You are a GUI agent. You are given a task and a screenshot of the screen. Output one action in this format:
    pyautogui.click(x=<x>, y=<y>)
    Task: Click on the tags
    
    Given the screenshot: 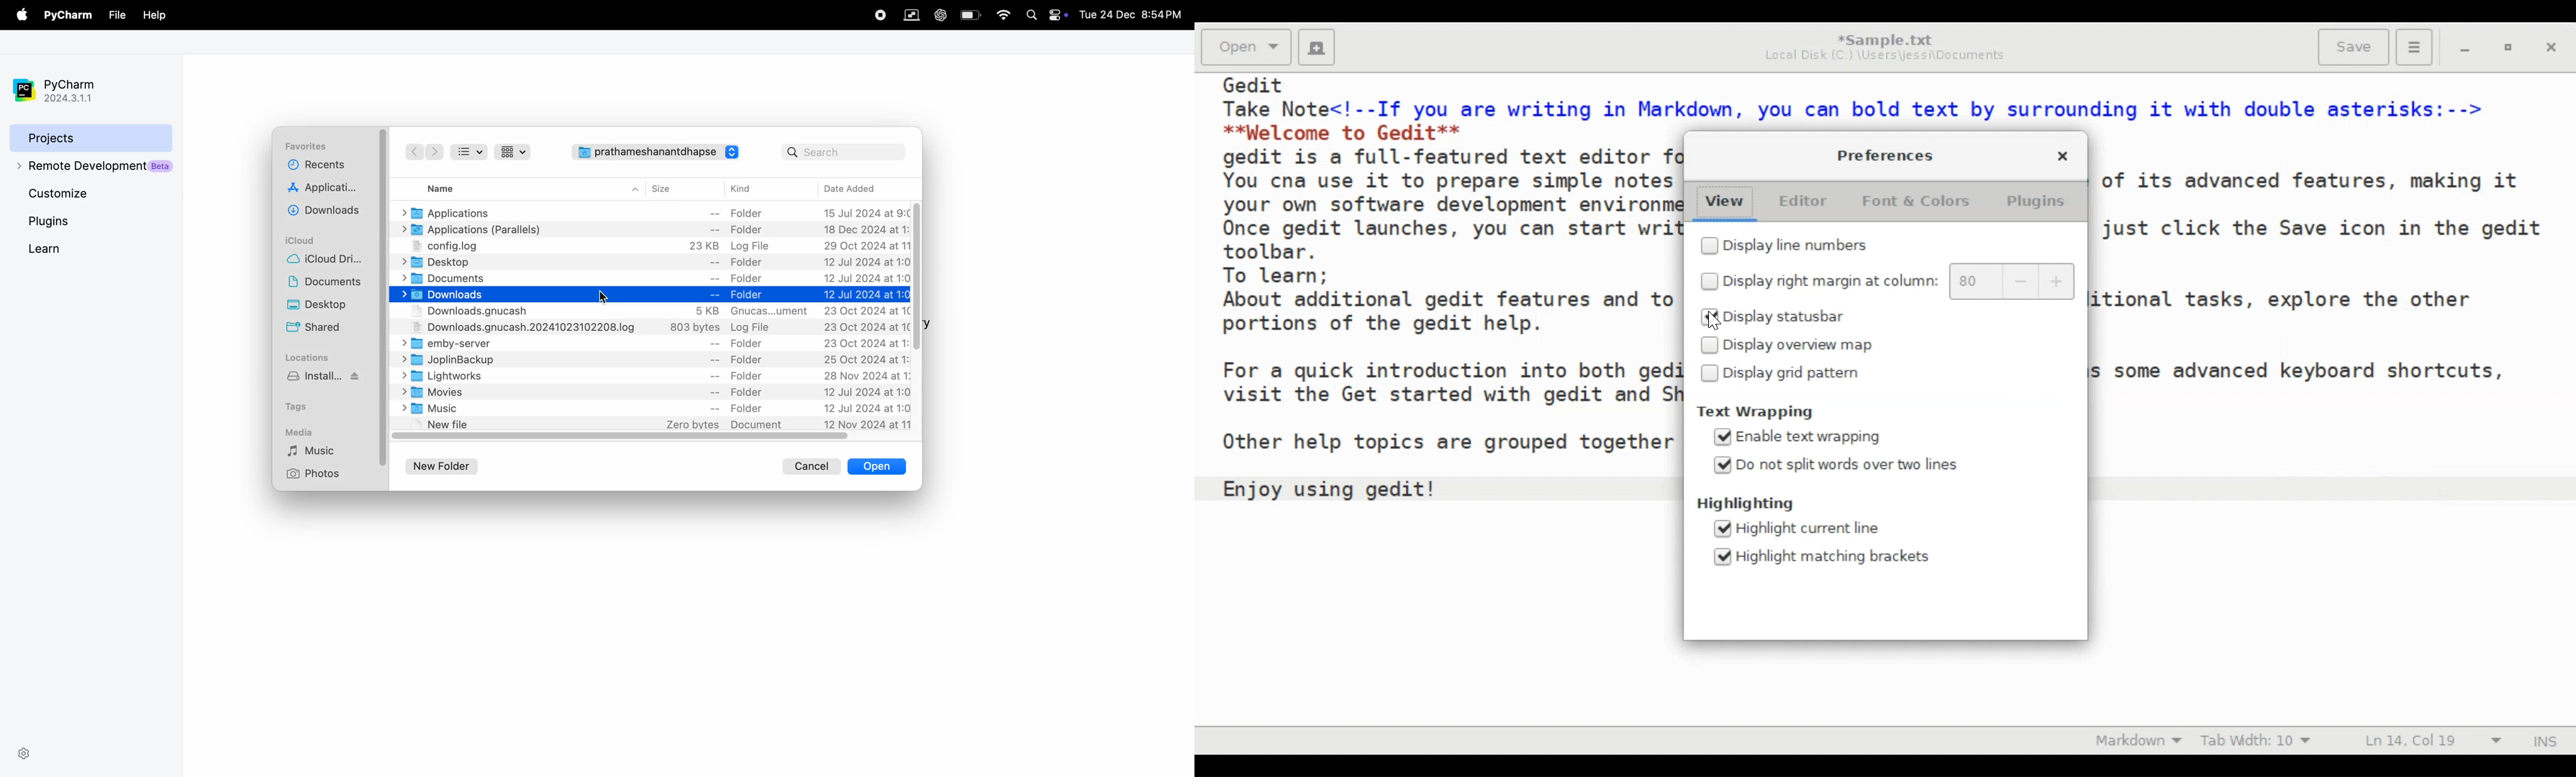 What is the action you would take?
    pyautogui.click(x=305, y=405)
    